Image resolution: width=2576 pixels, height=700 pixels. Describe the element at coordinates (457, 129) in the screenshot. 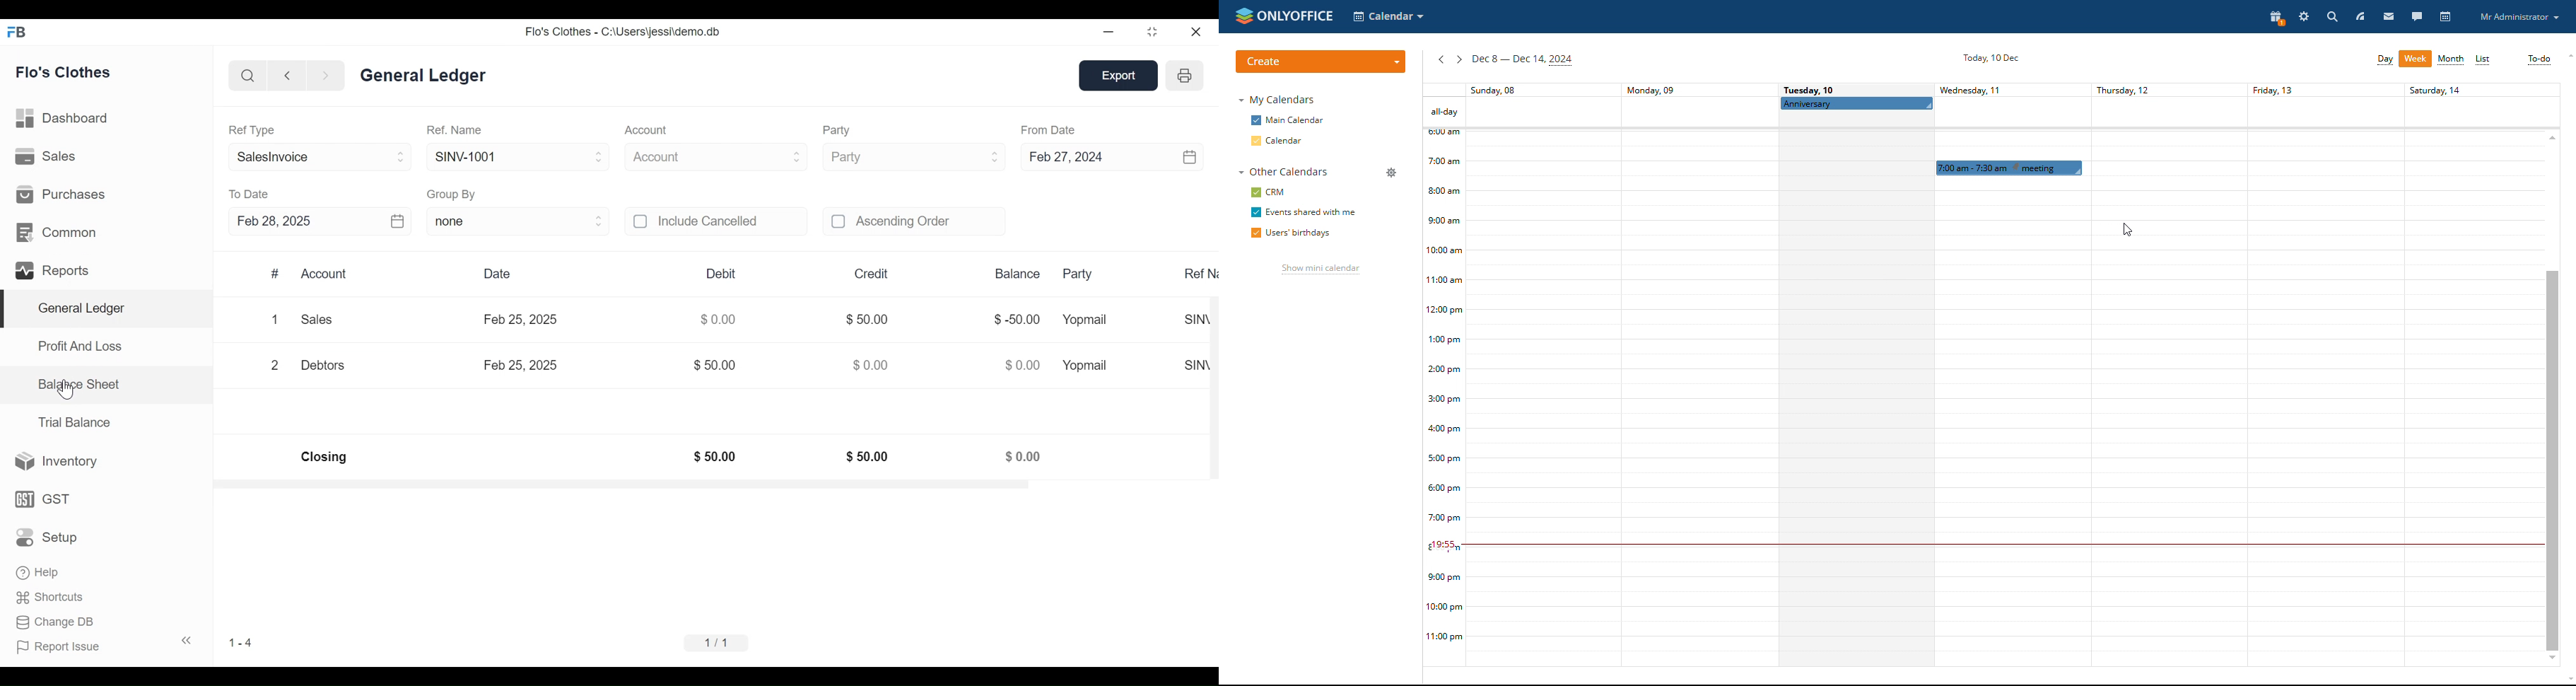

I see `Ref. Name` at that location.